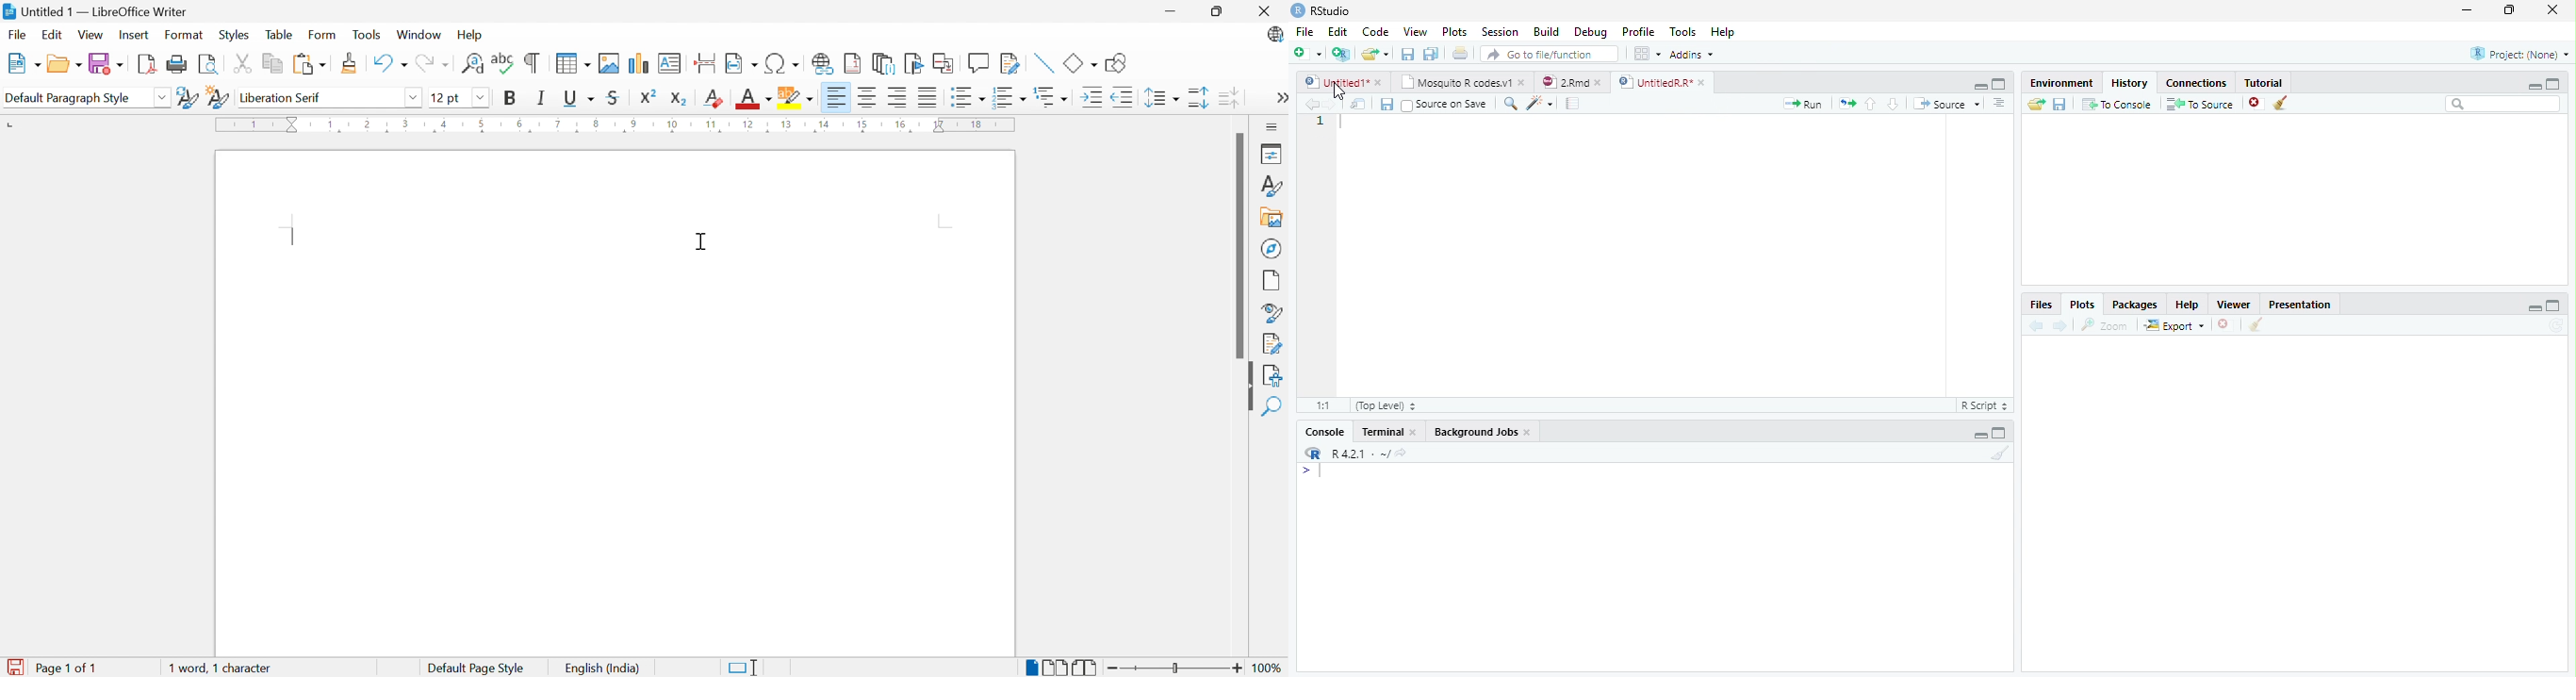 This screenshot has width=2576, height=700. What do you see at coordinates (1665, 83) in the screenshot?
I see `UntitledR.R` at bounding box center [1665, 83].